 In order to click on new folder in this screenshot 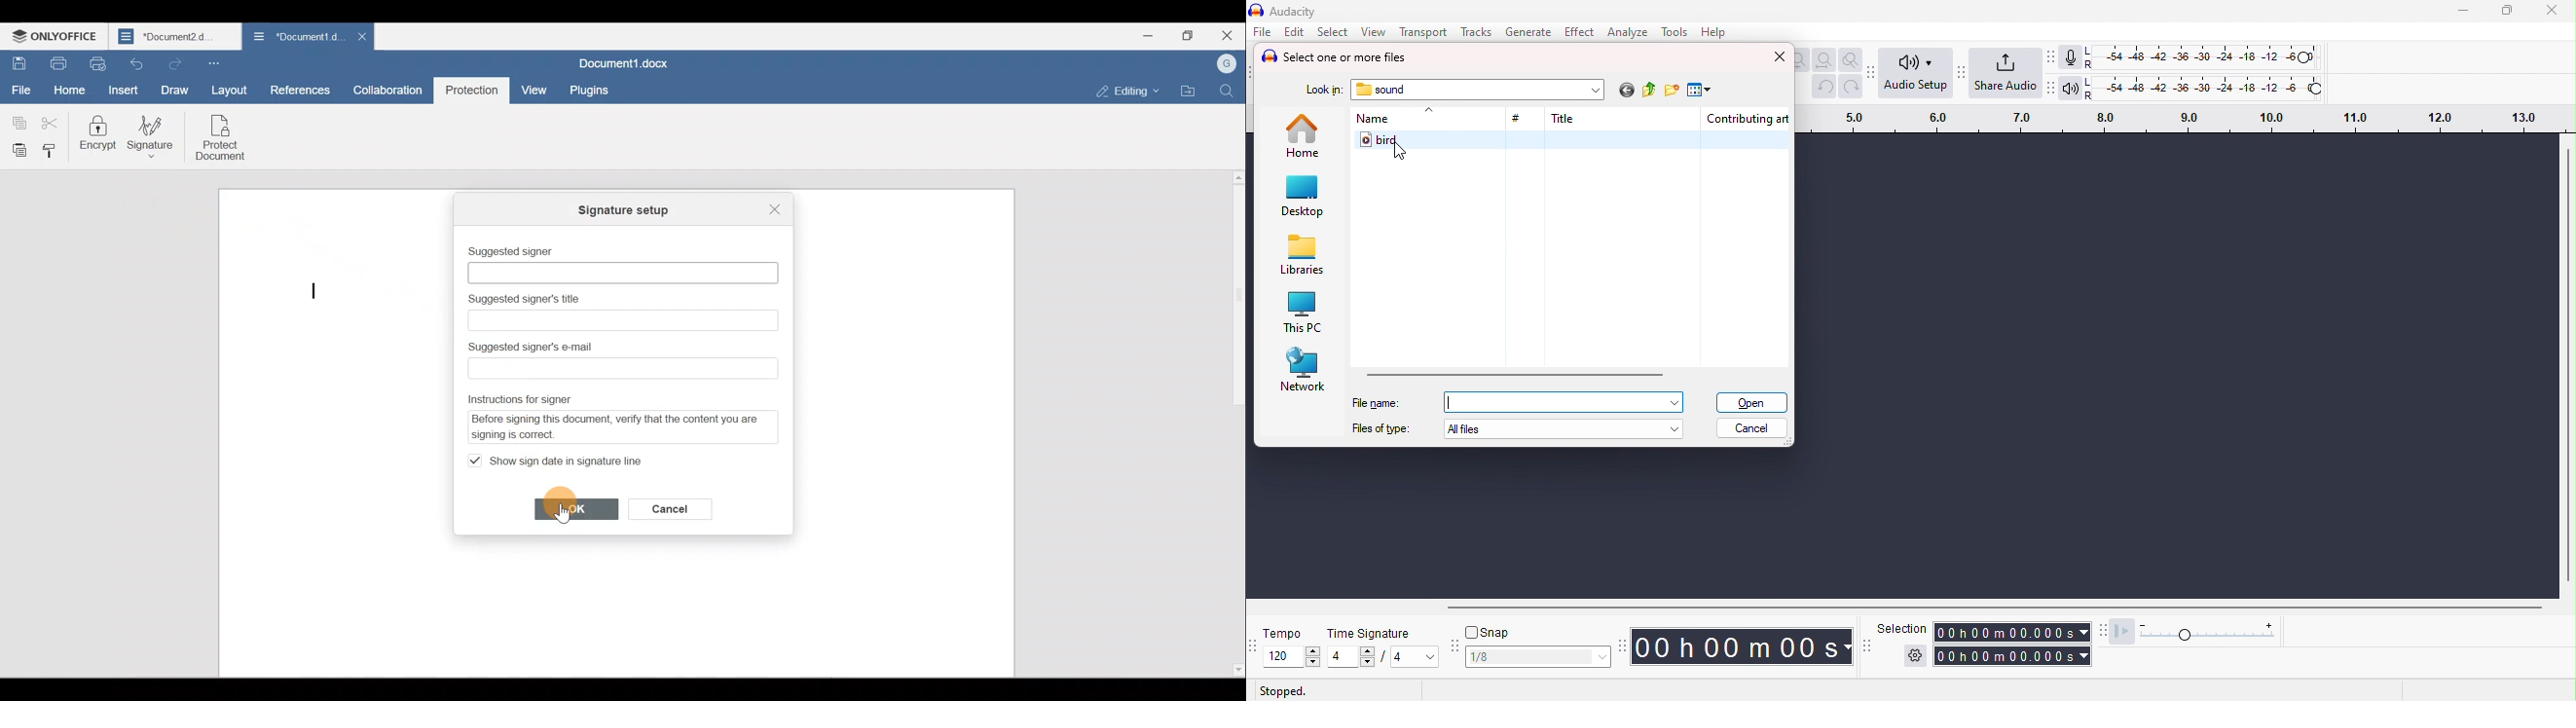, I will do `click(1672, 91)`.